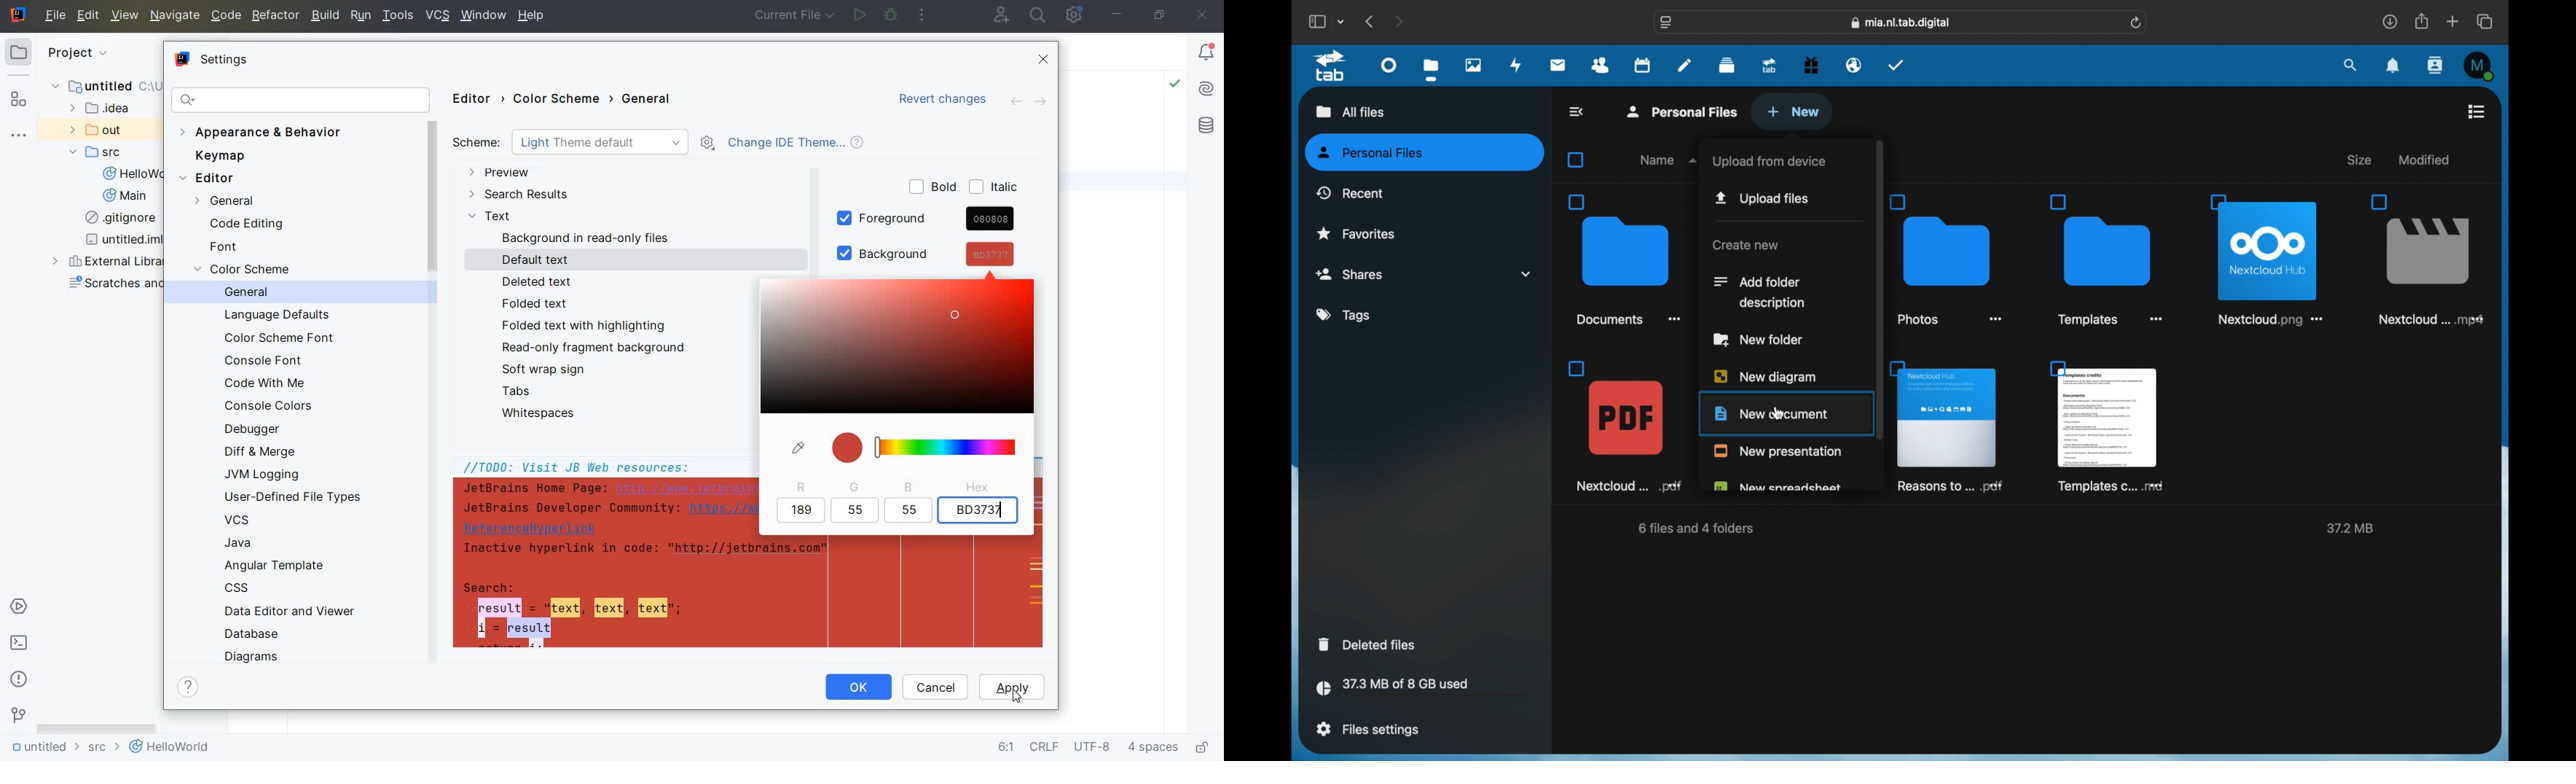 The width and height of the screenshot is (2576, 784). I want to click on name, so click(1670, 160).